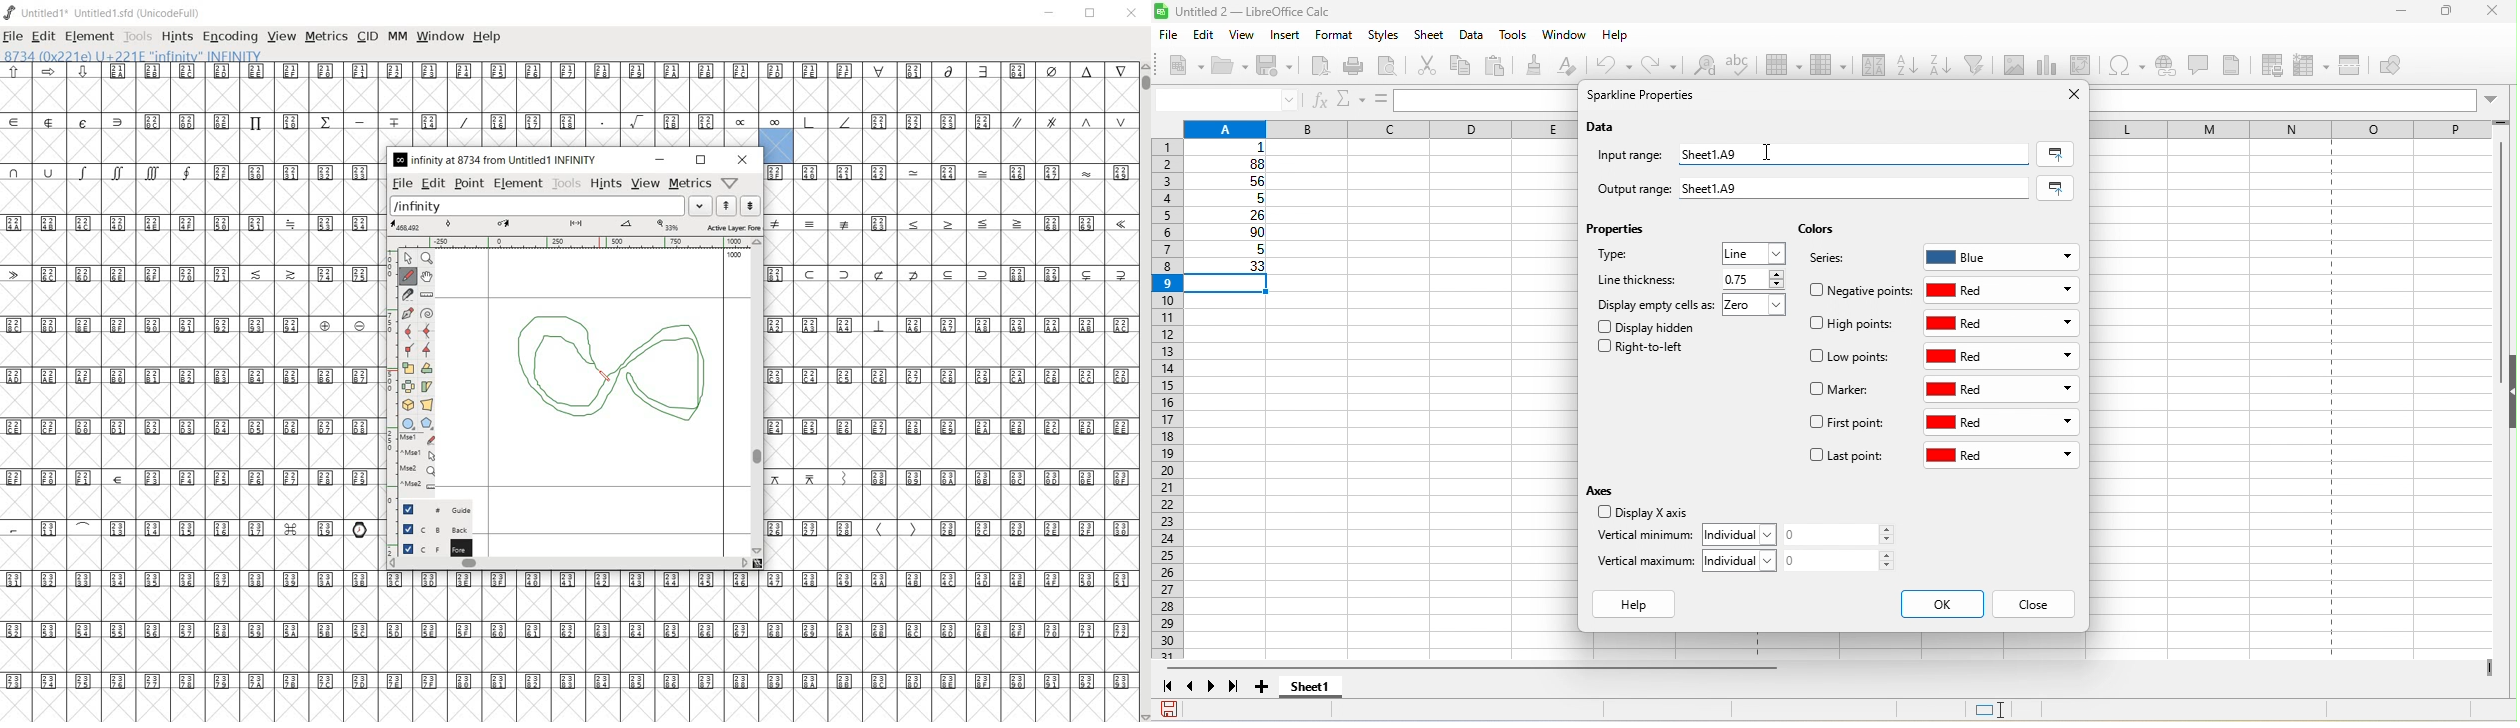 This screenshot has height=728, width=2520. I want to click on formula, so click(1379, 99).